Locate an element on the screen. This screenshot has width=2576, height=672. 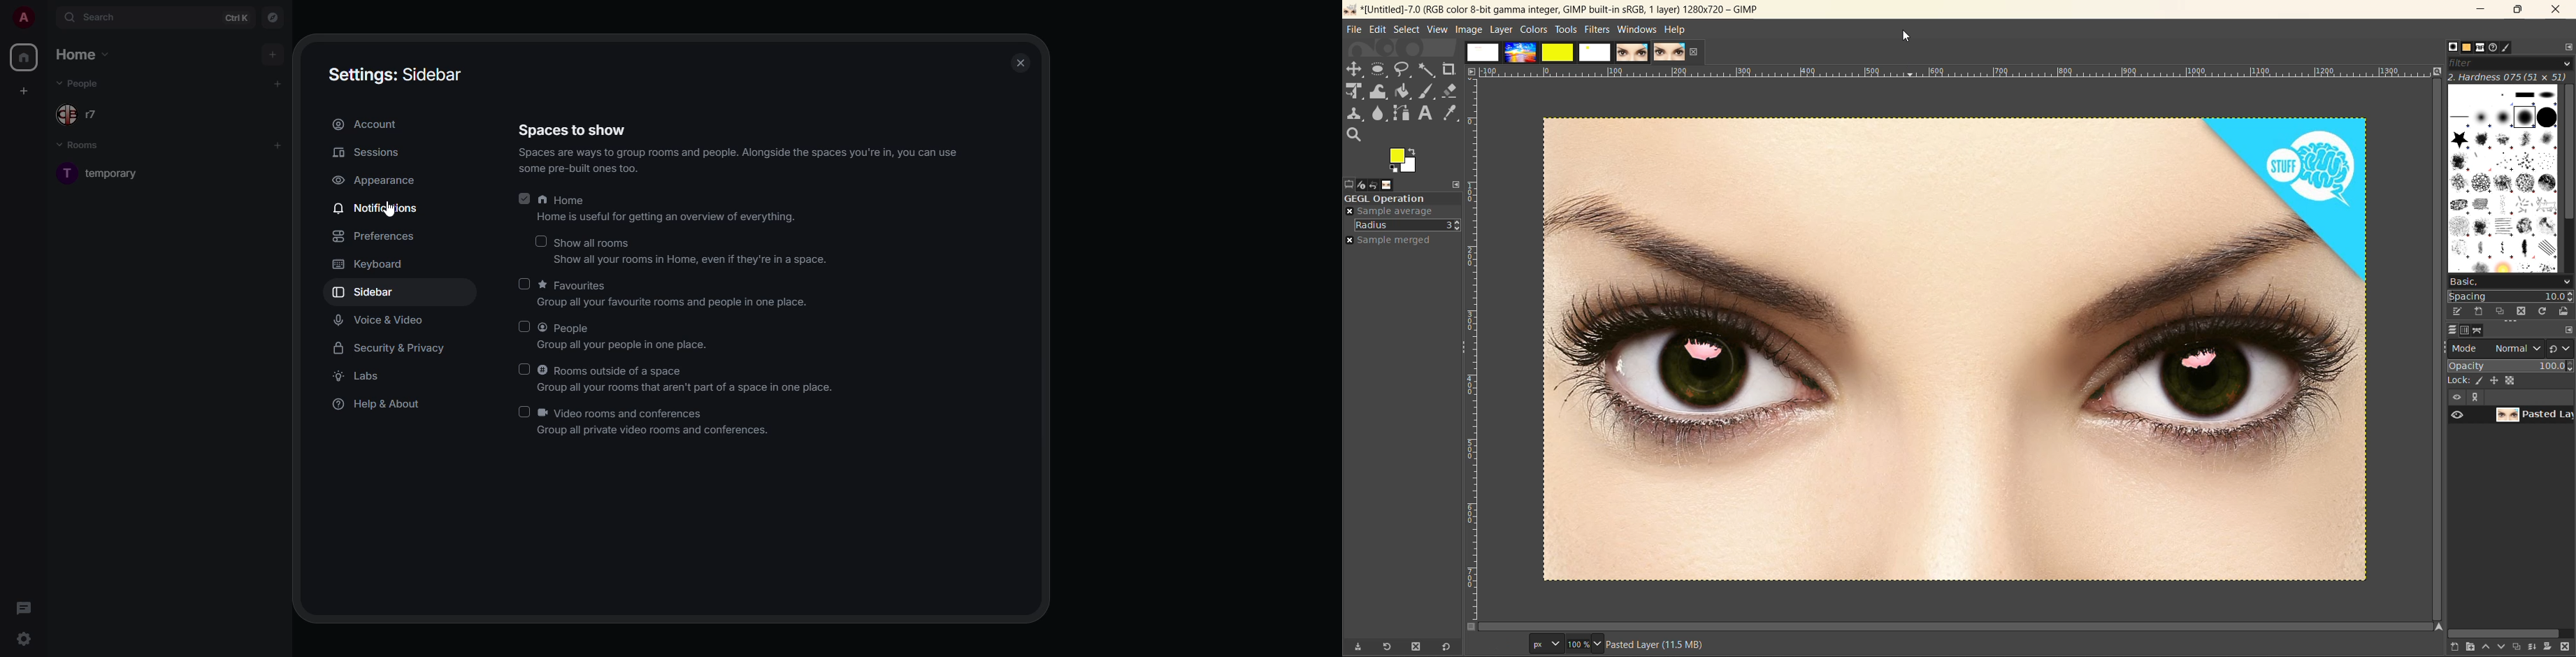
add is located at coordinates (277, 145).